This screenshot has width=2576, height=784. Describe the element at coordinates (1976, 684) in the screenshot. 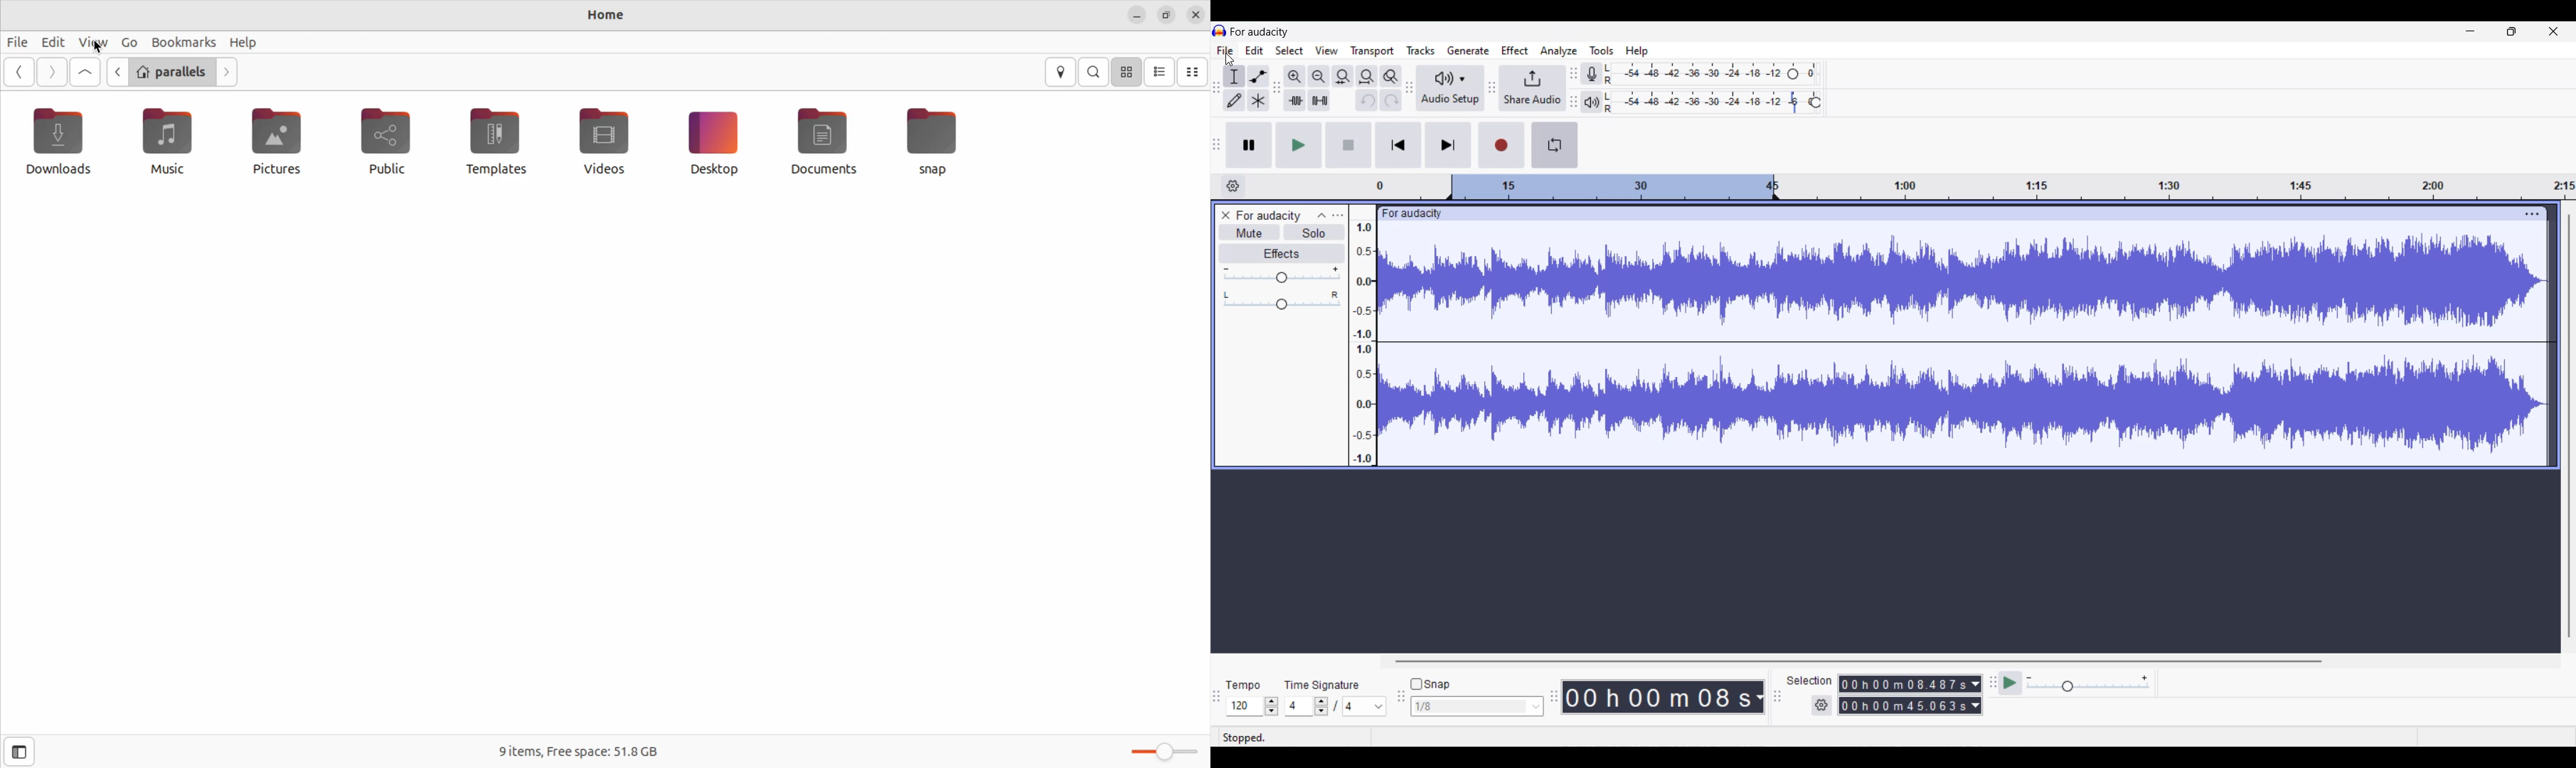

I see `Duration measurement` at that location.